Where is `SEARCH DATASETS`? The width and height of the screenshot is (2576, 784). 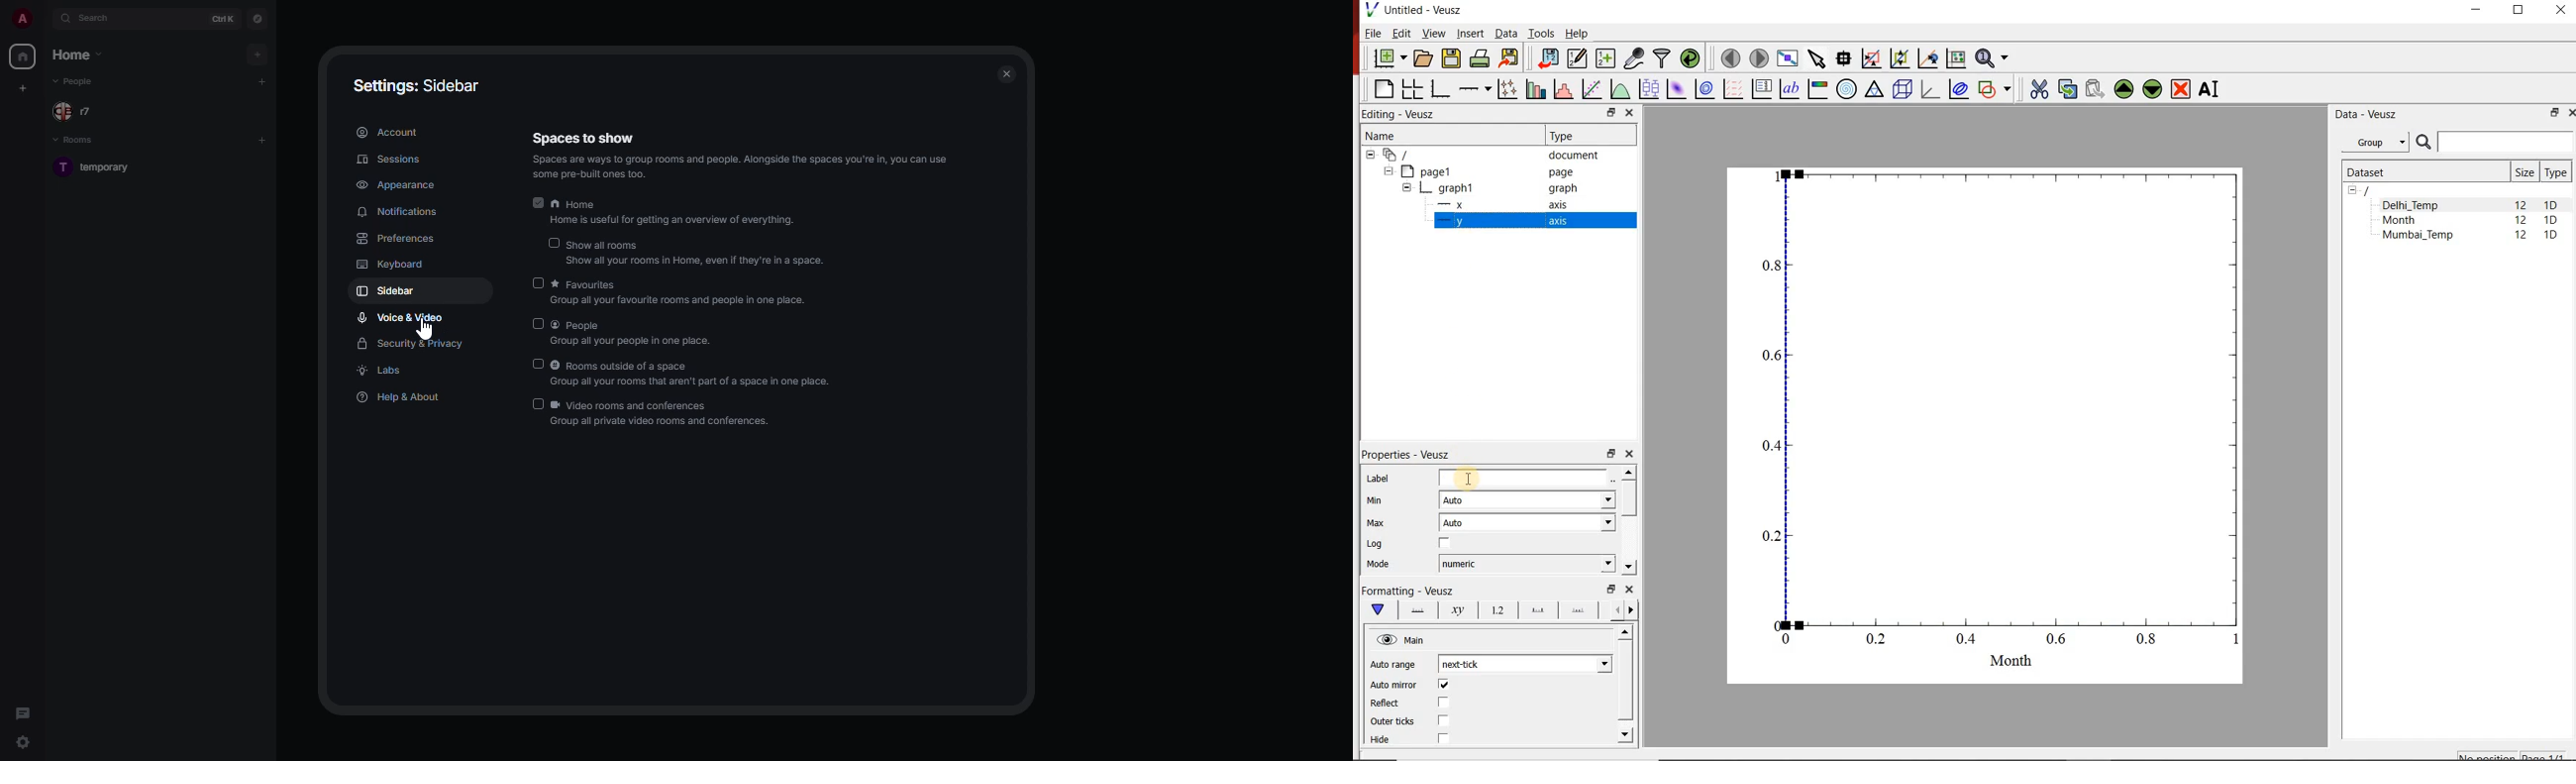
SEARCH DATASETS is located at coordinates (2495, 143).